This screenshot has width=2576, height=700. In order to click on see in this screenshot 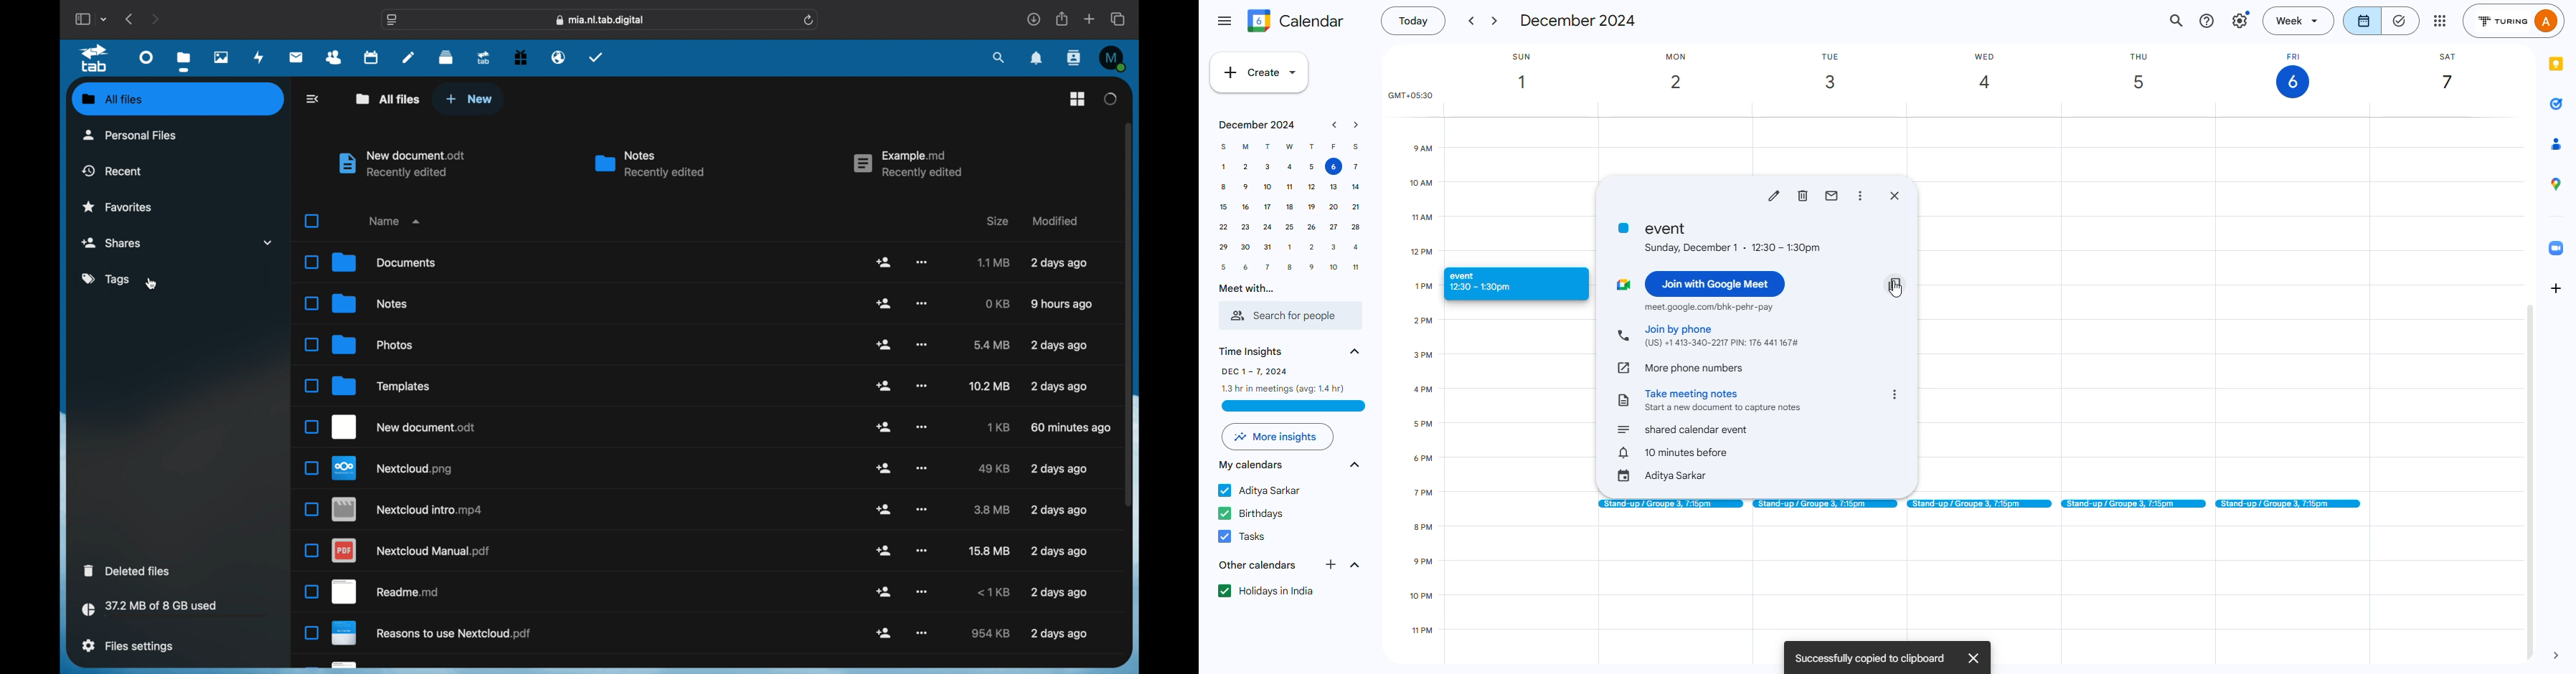, I will do `click(1353, 351)`.